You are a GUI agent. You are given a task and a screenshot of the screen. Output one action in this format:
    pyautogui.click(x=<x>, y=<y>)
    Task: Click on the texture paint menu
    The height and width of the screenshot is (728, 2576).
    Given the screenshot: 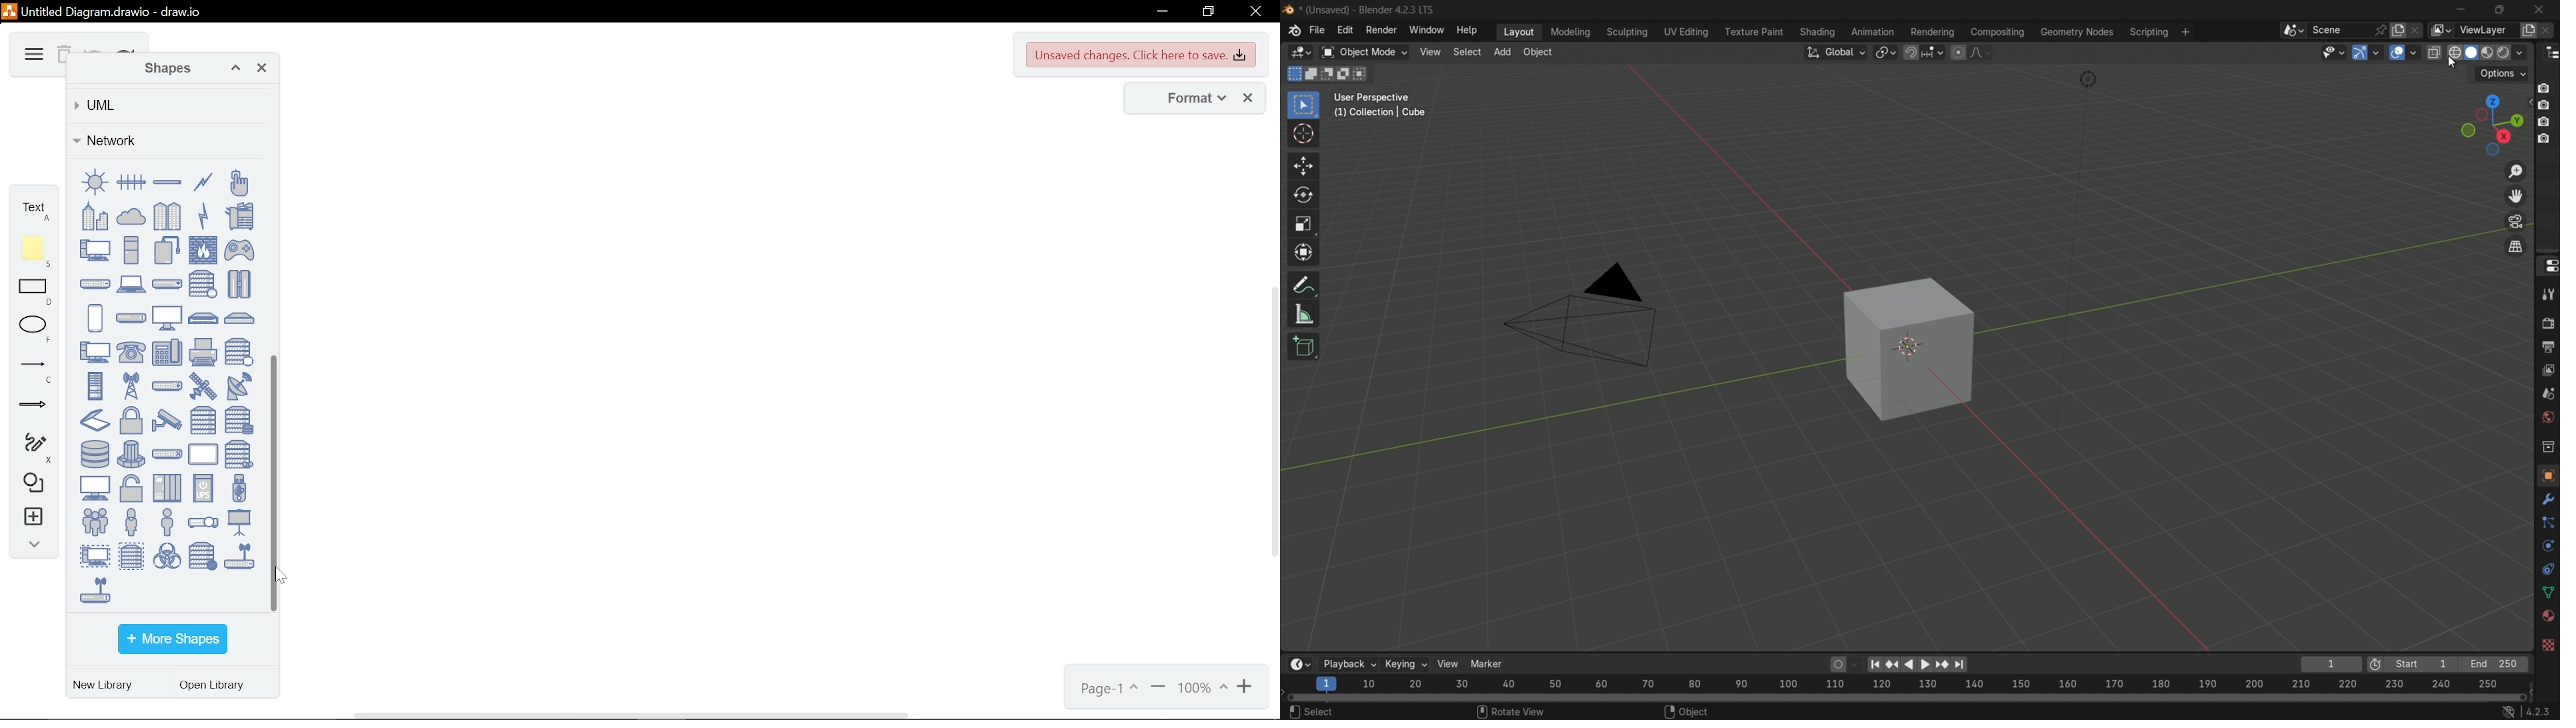 What is the action you would take?
    pyautogui.click(x=1753, y=33)
    